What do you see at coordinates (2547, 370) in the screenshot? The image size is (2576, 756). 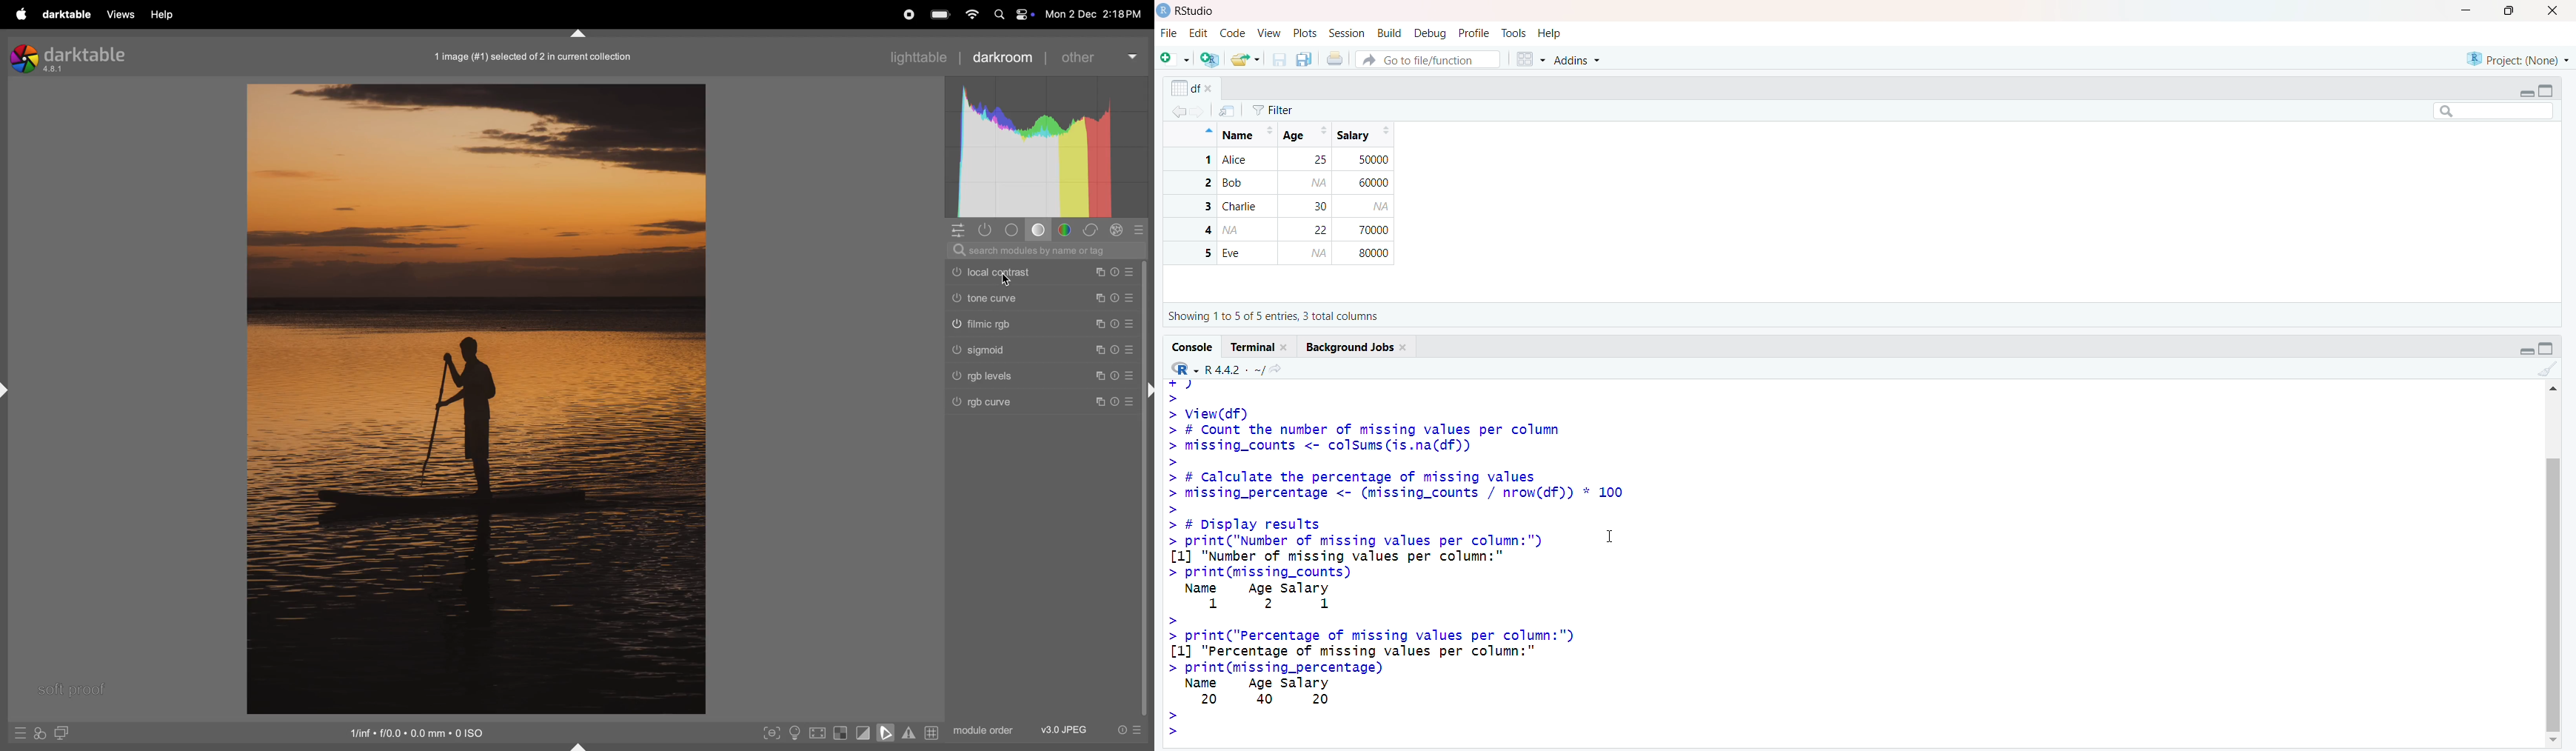 I see `Clear console` at bounding box center [2547, 370].